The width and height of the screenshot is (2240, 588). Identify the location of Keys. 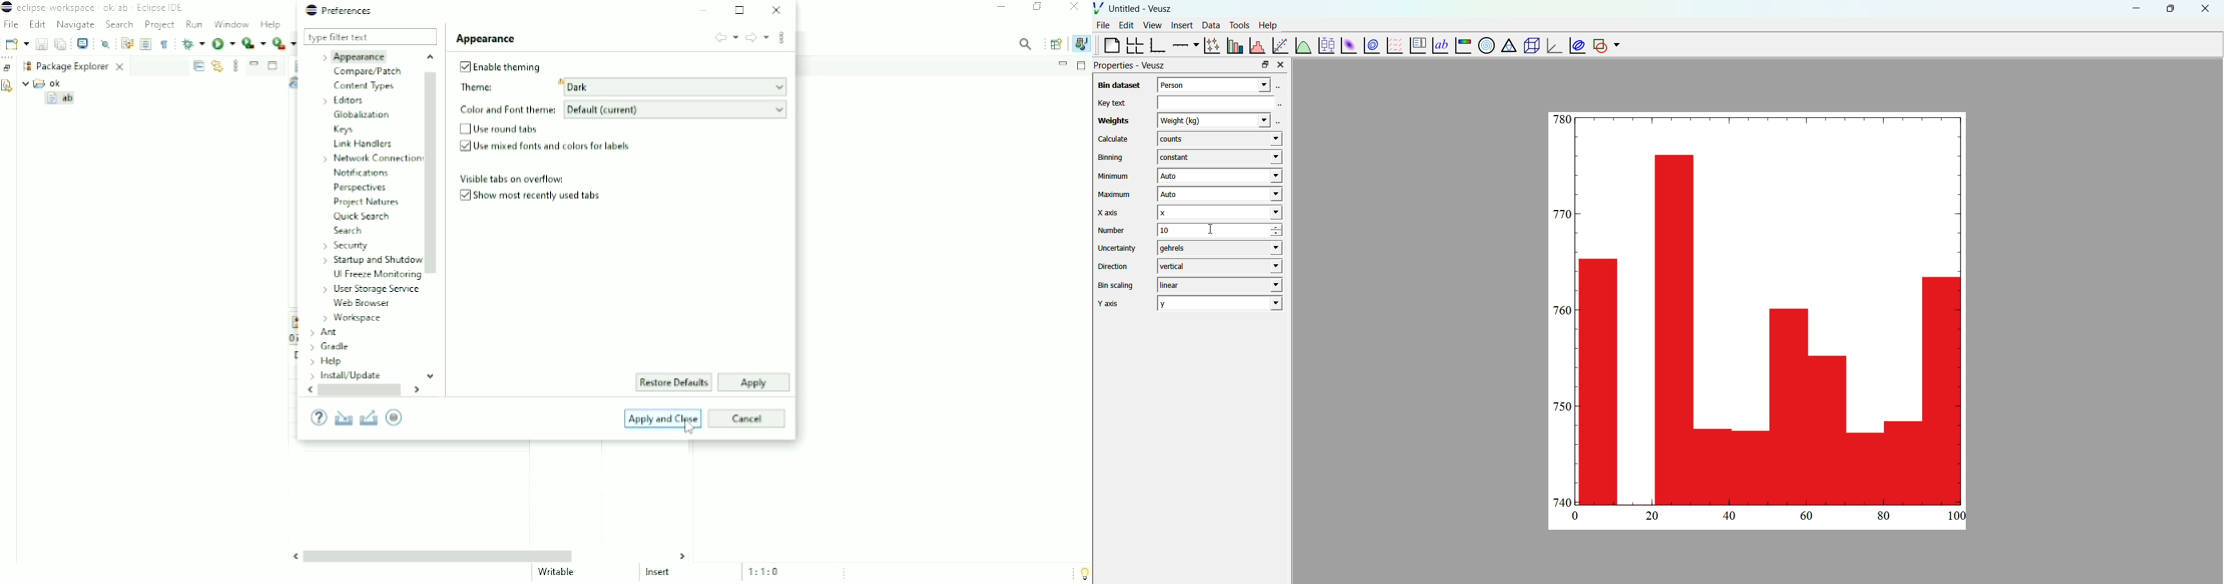
(344, 129).